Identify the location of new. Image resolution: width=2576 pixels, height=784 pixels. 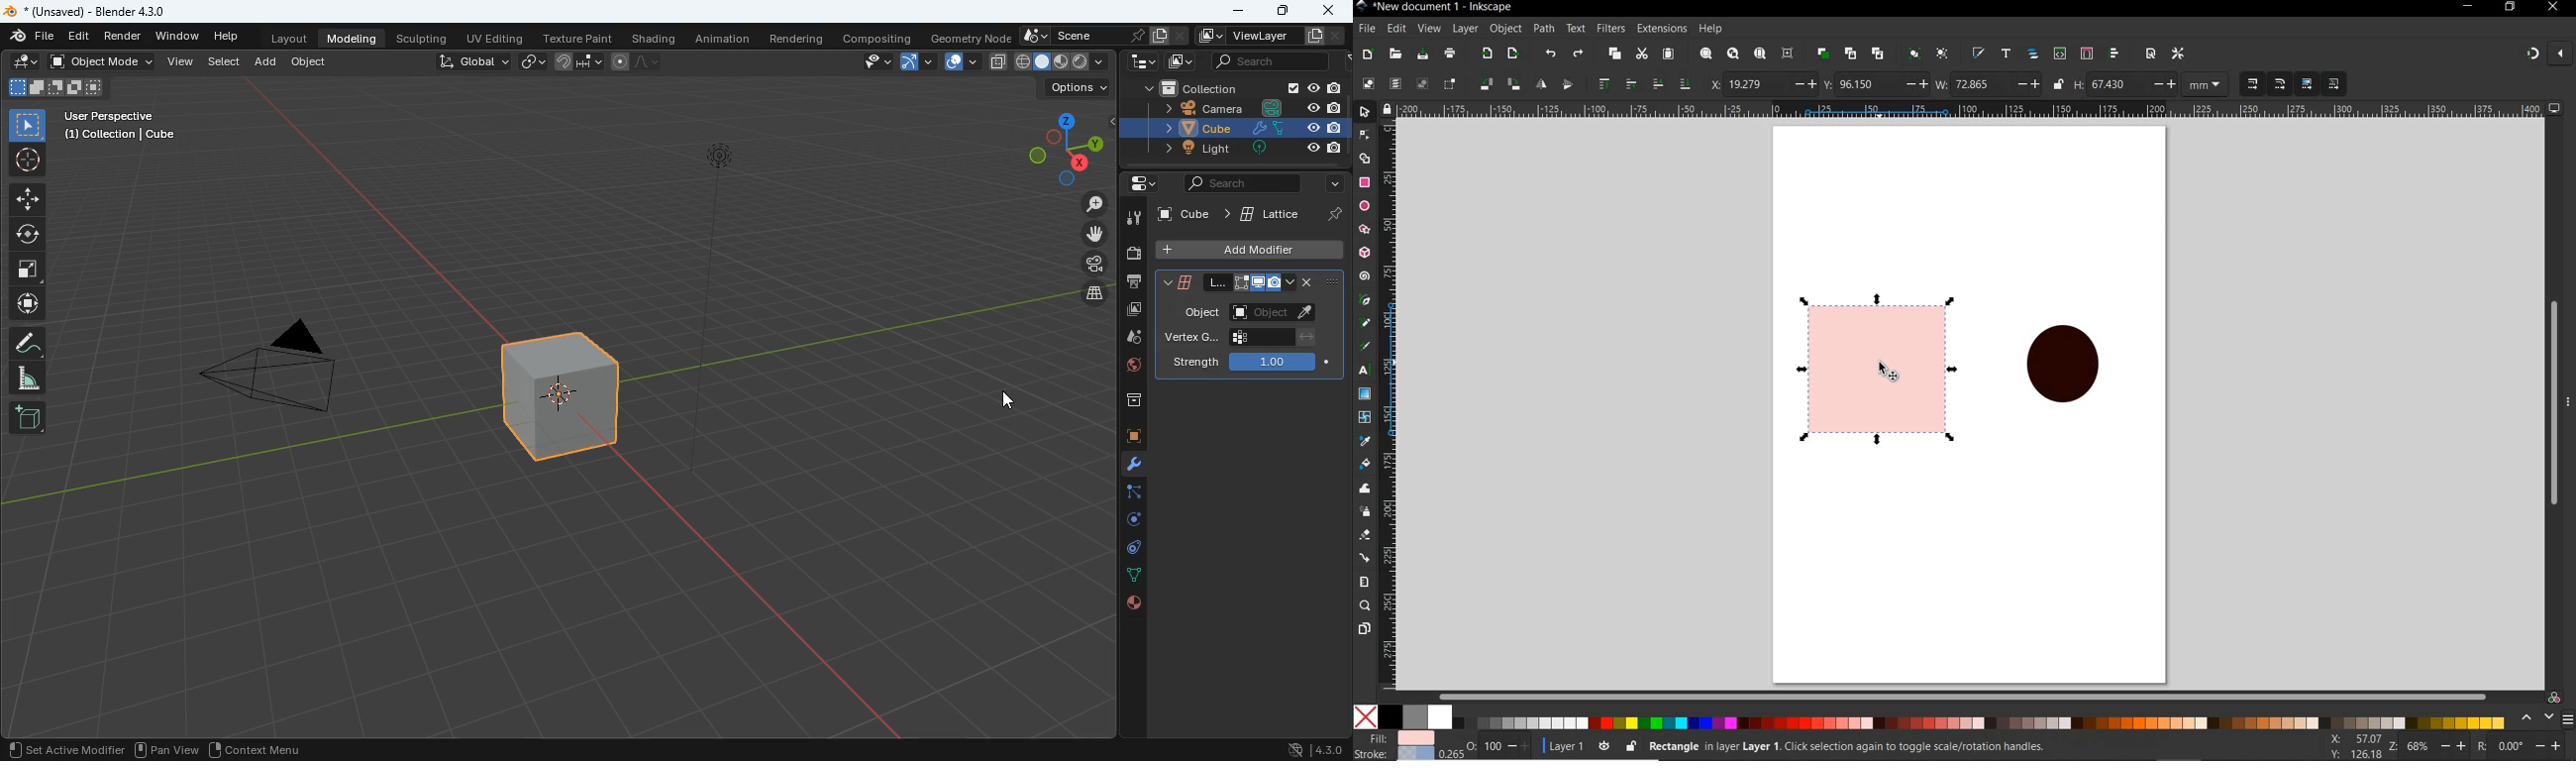
(1367, 55).